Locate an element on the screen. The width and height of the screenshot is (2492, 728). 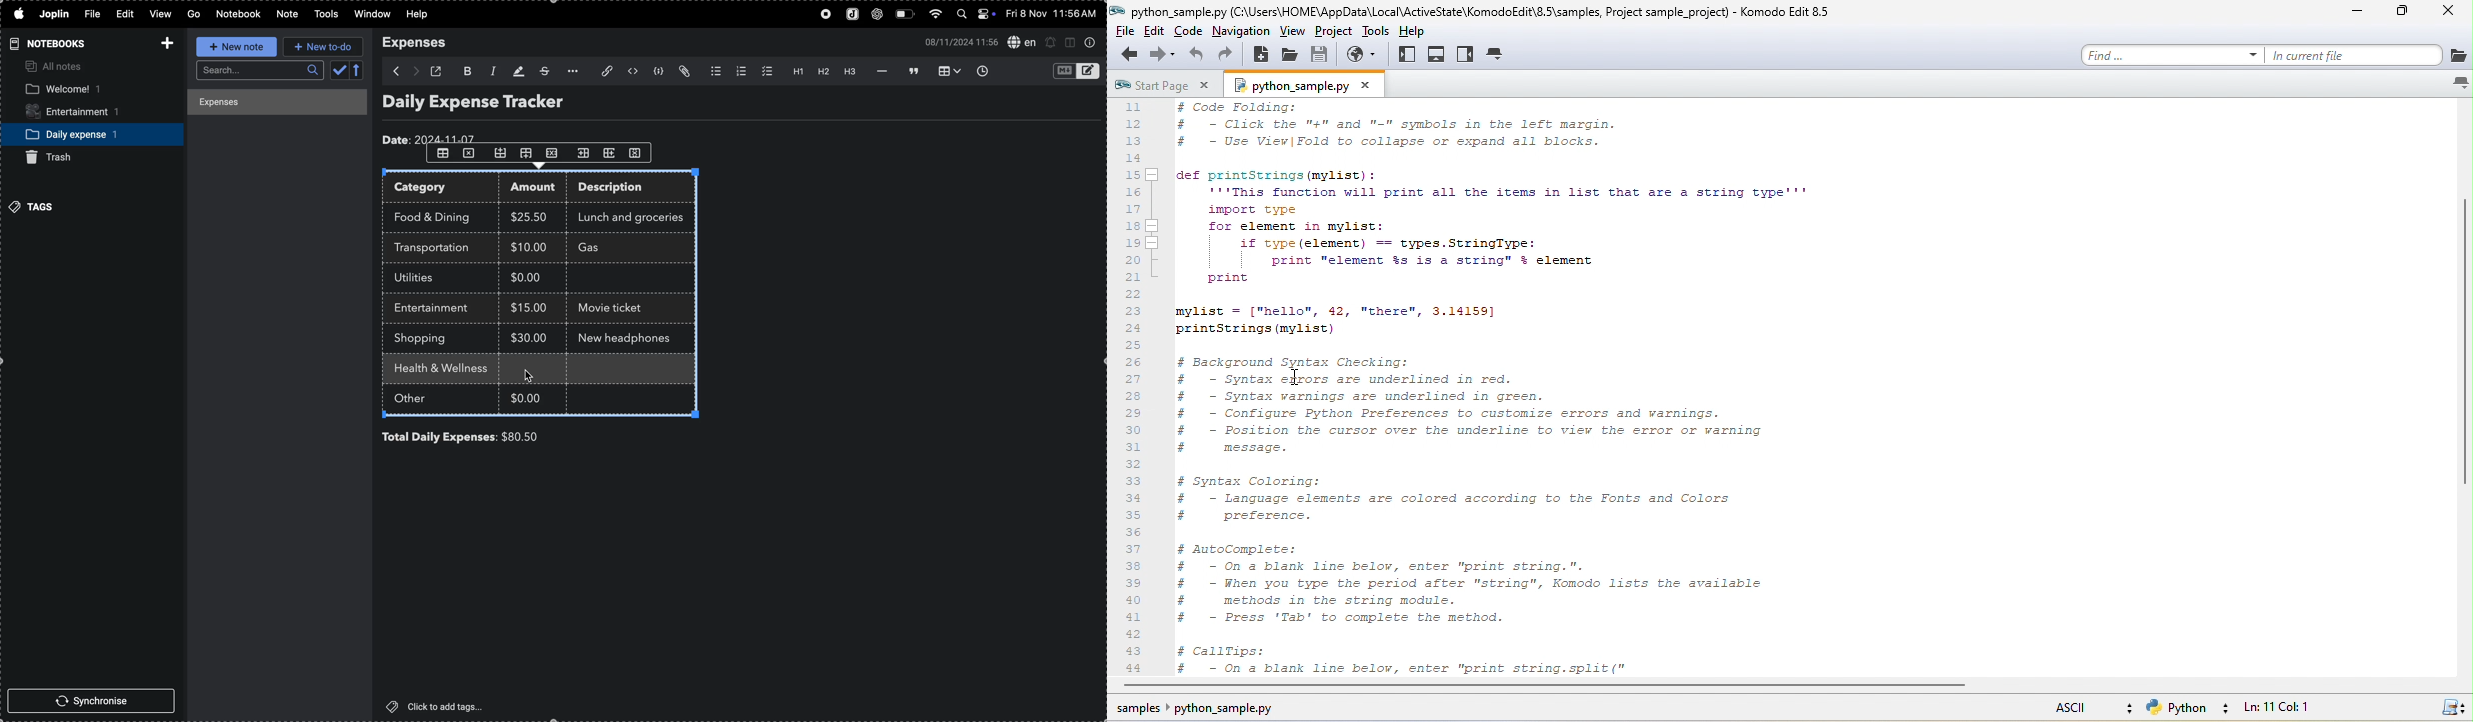
$25.00 is located at coordinates (532, 217).